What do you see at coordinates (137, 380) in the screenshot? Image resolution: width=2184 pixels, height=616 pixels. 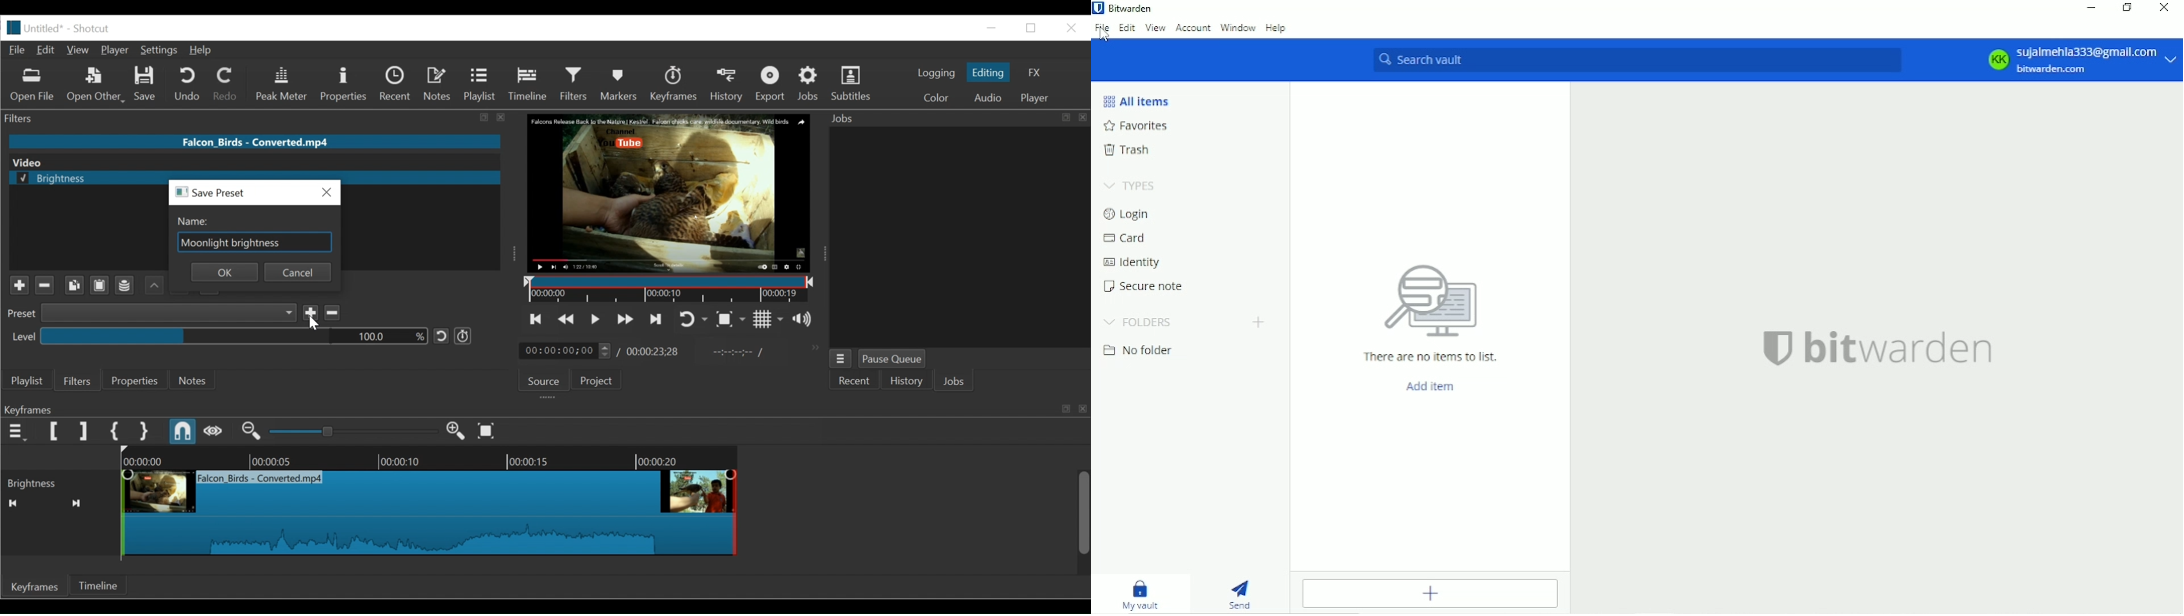 I see `Properties` at bounding box center [137, 380].